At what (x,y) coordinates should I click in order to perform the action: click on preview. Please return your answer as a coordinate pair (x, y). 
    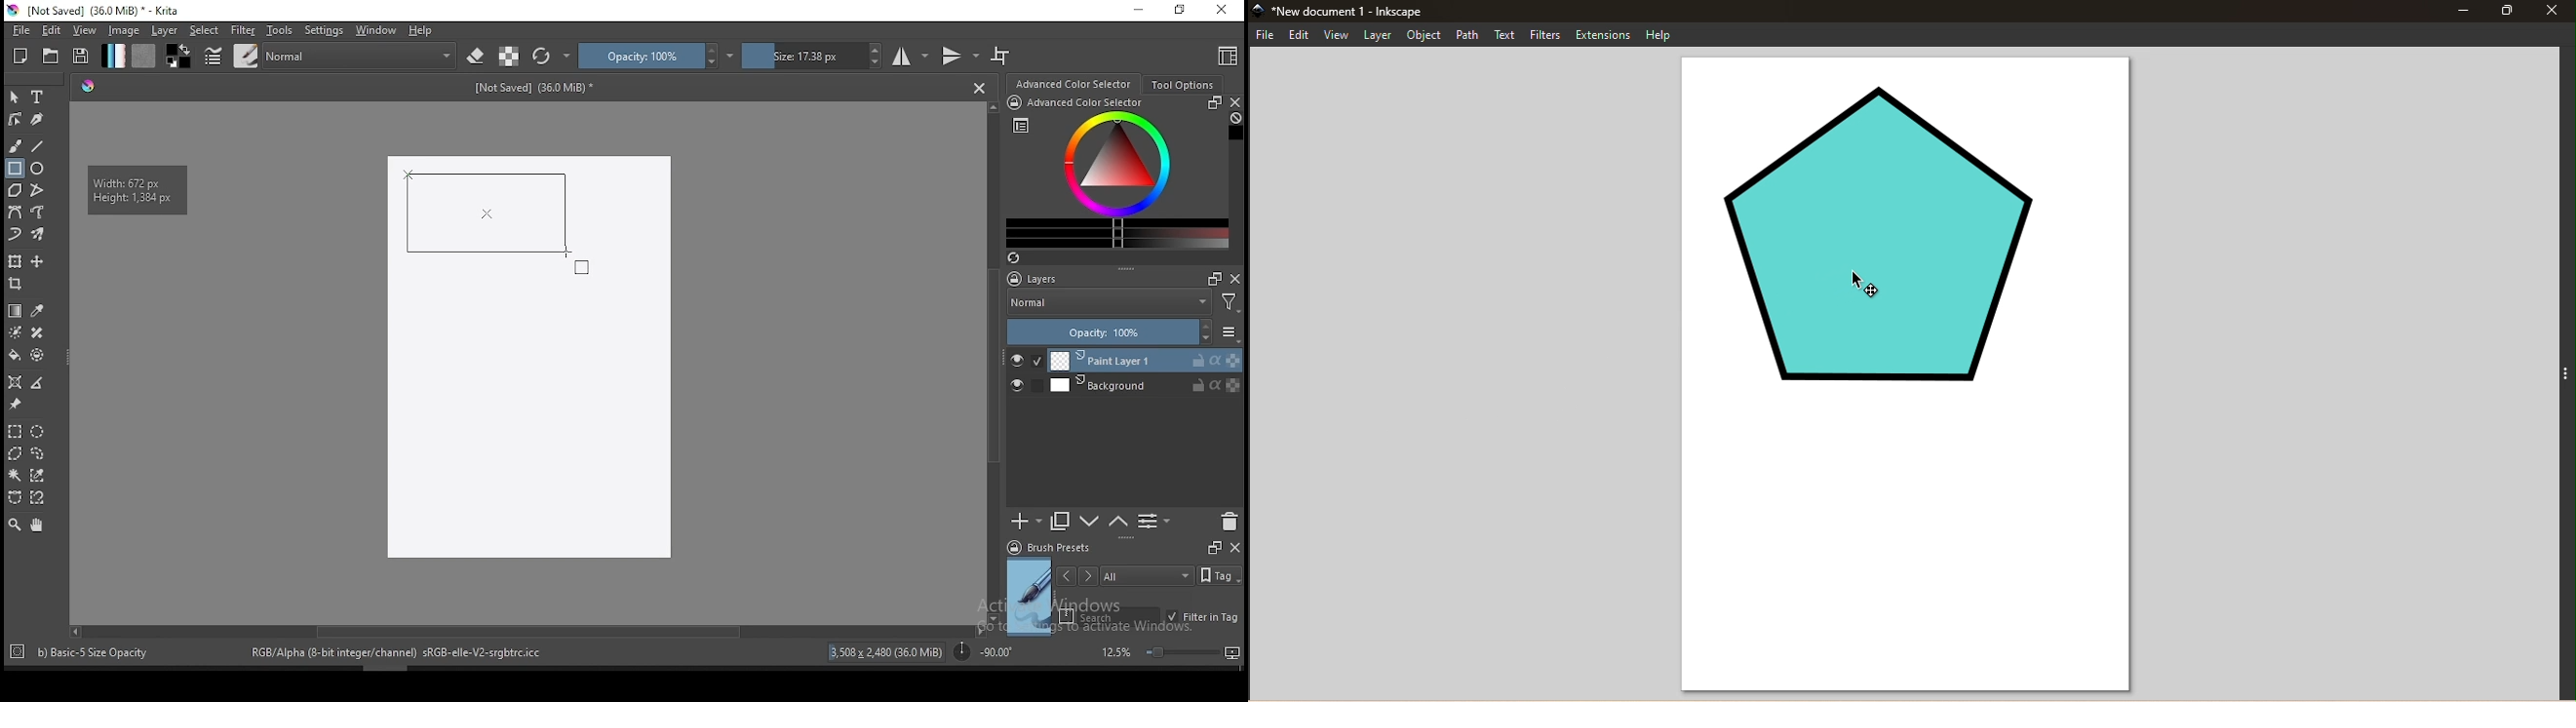
    Looking at the image, I should click on (1030, 597).